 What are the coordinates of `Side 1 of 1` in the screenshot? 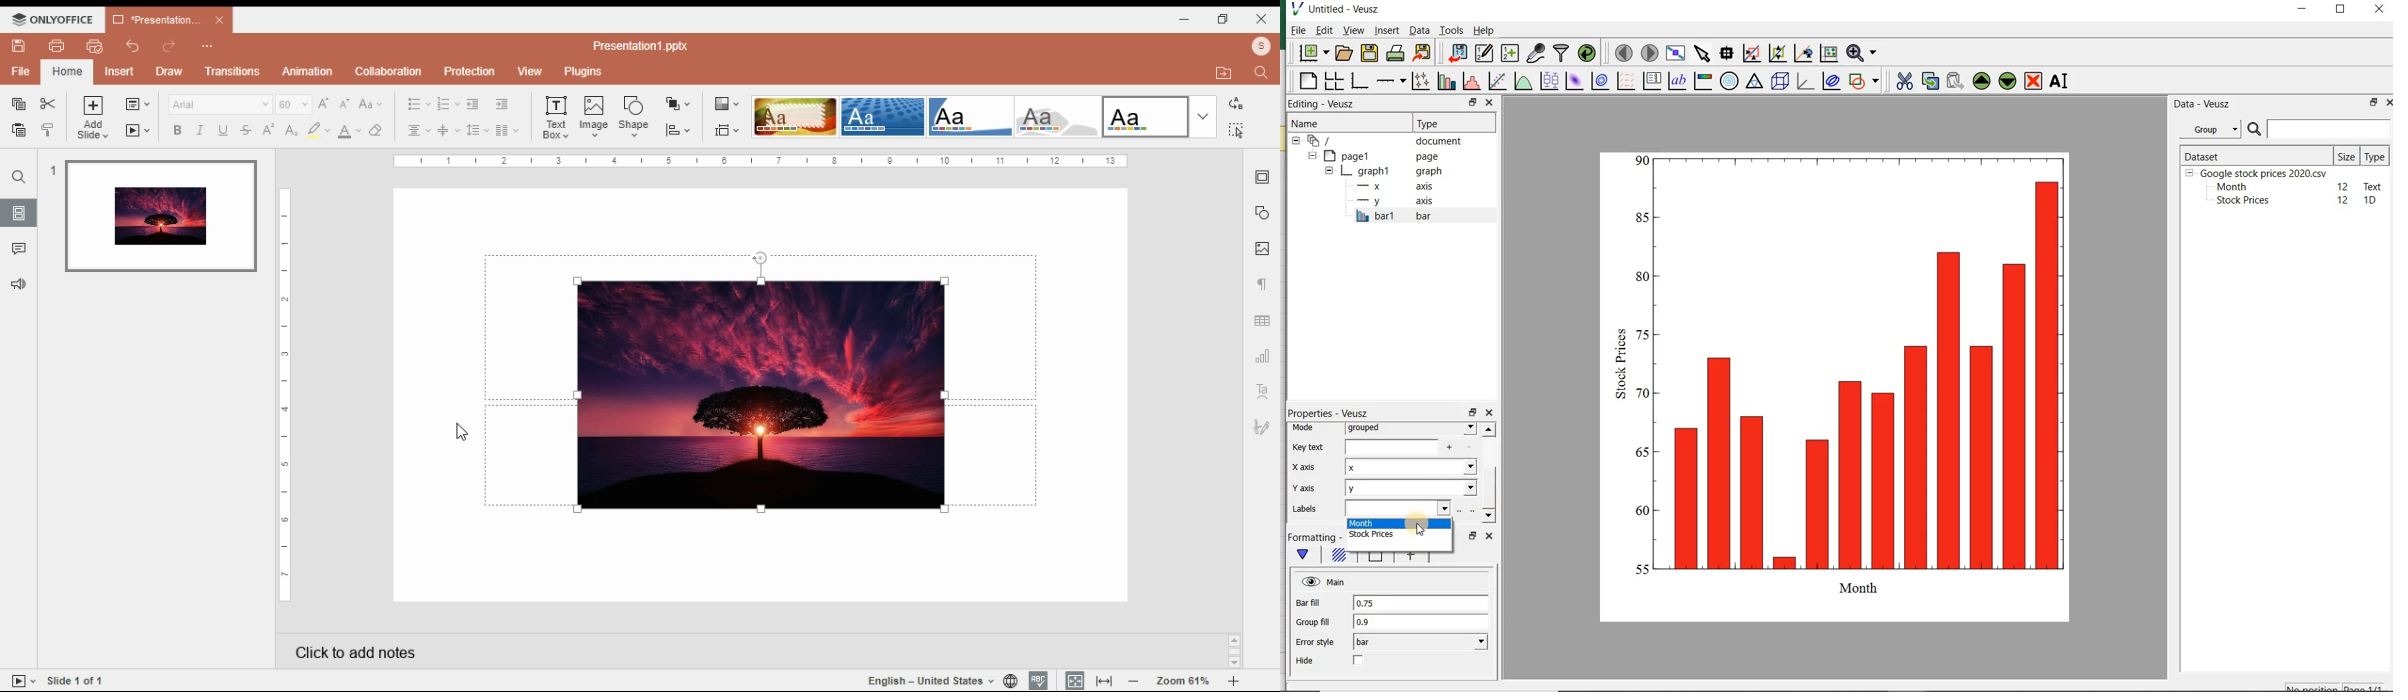 It's located at (82, 679).